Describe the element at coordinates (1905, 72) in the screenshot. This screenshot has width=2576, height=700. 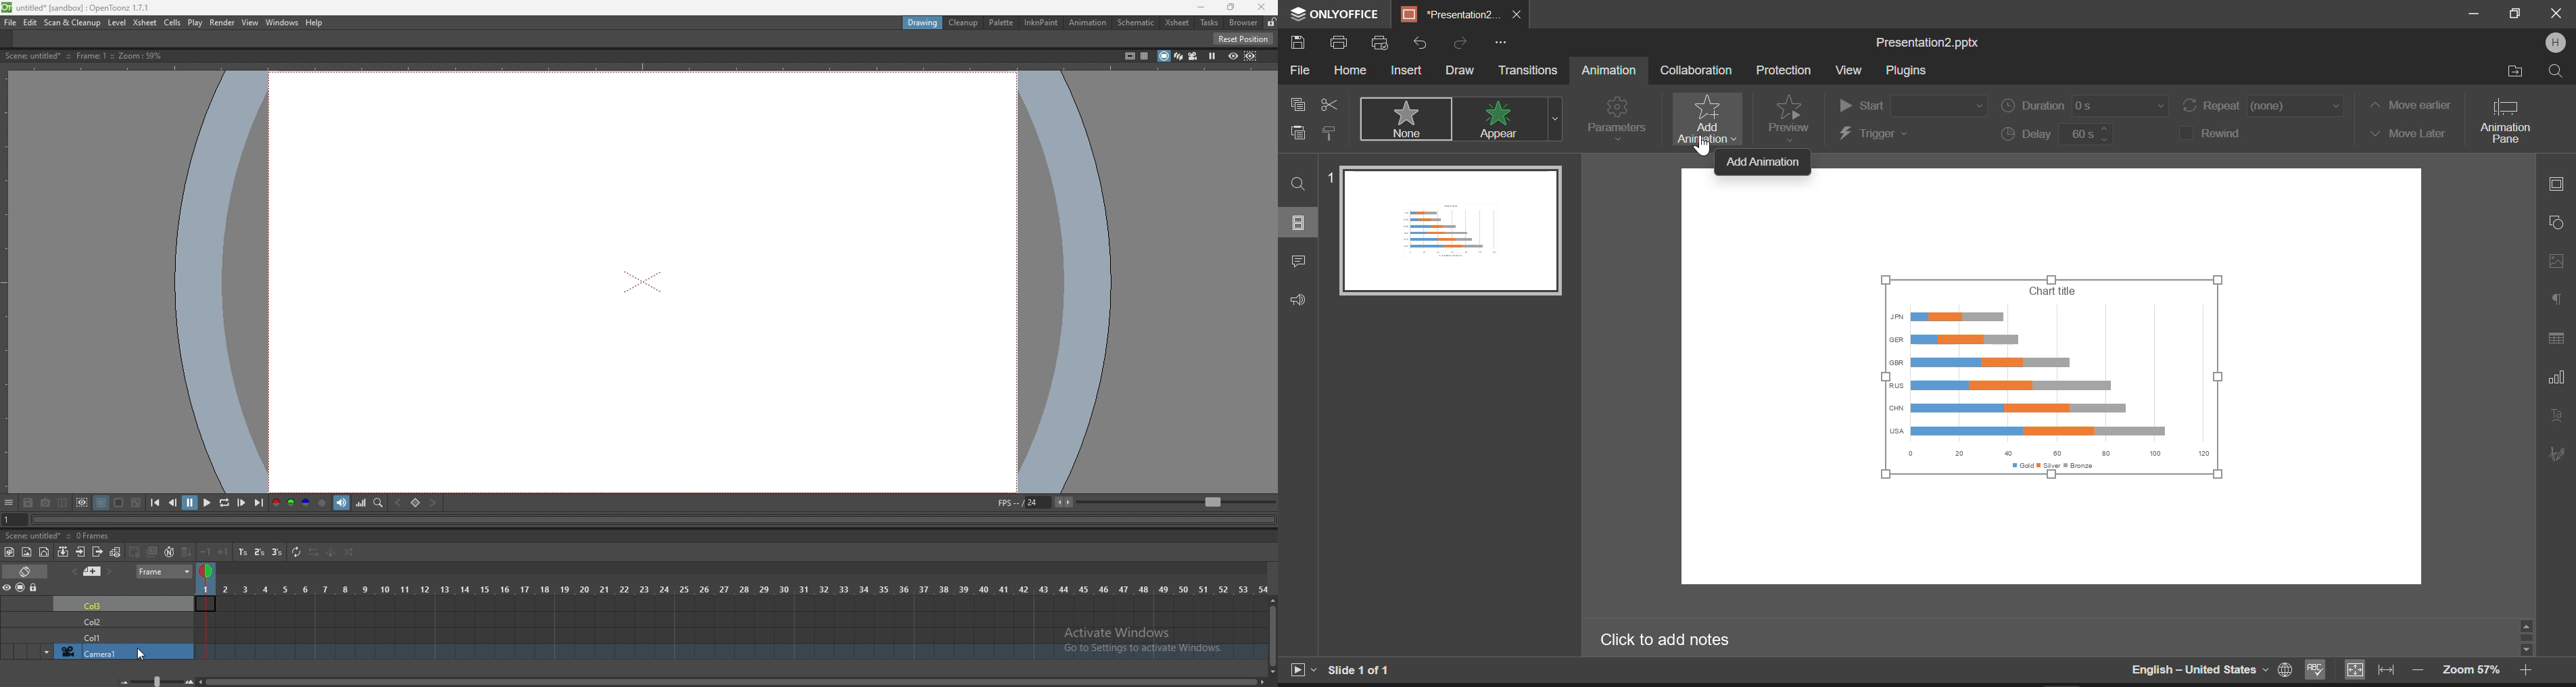
I see `Plugins` at that location.